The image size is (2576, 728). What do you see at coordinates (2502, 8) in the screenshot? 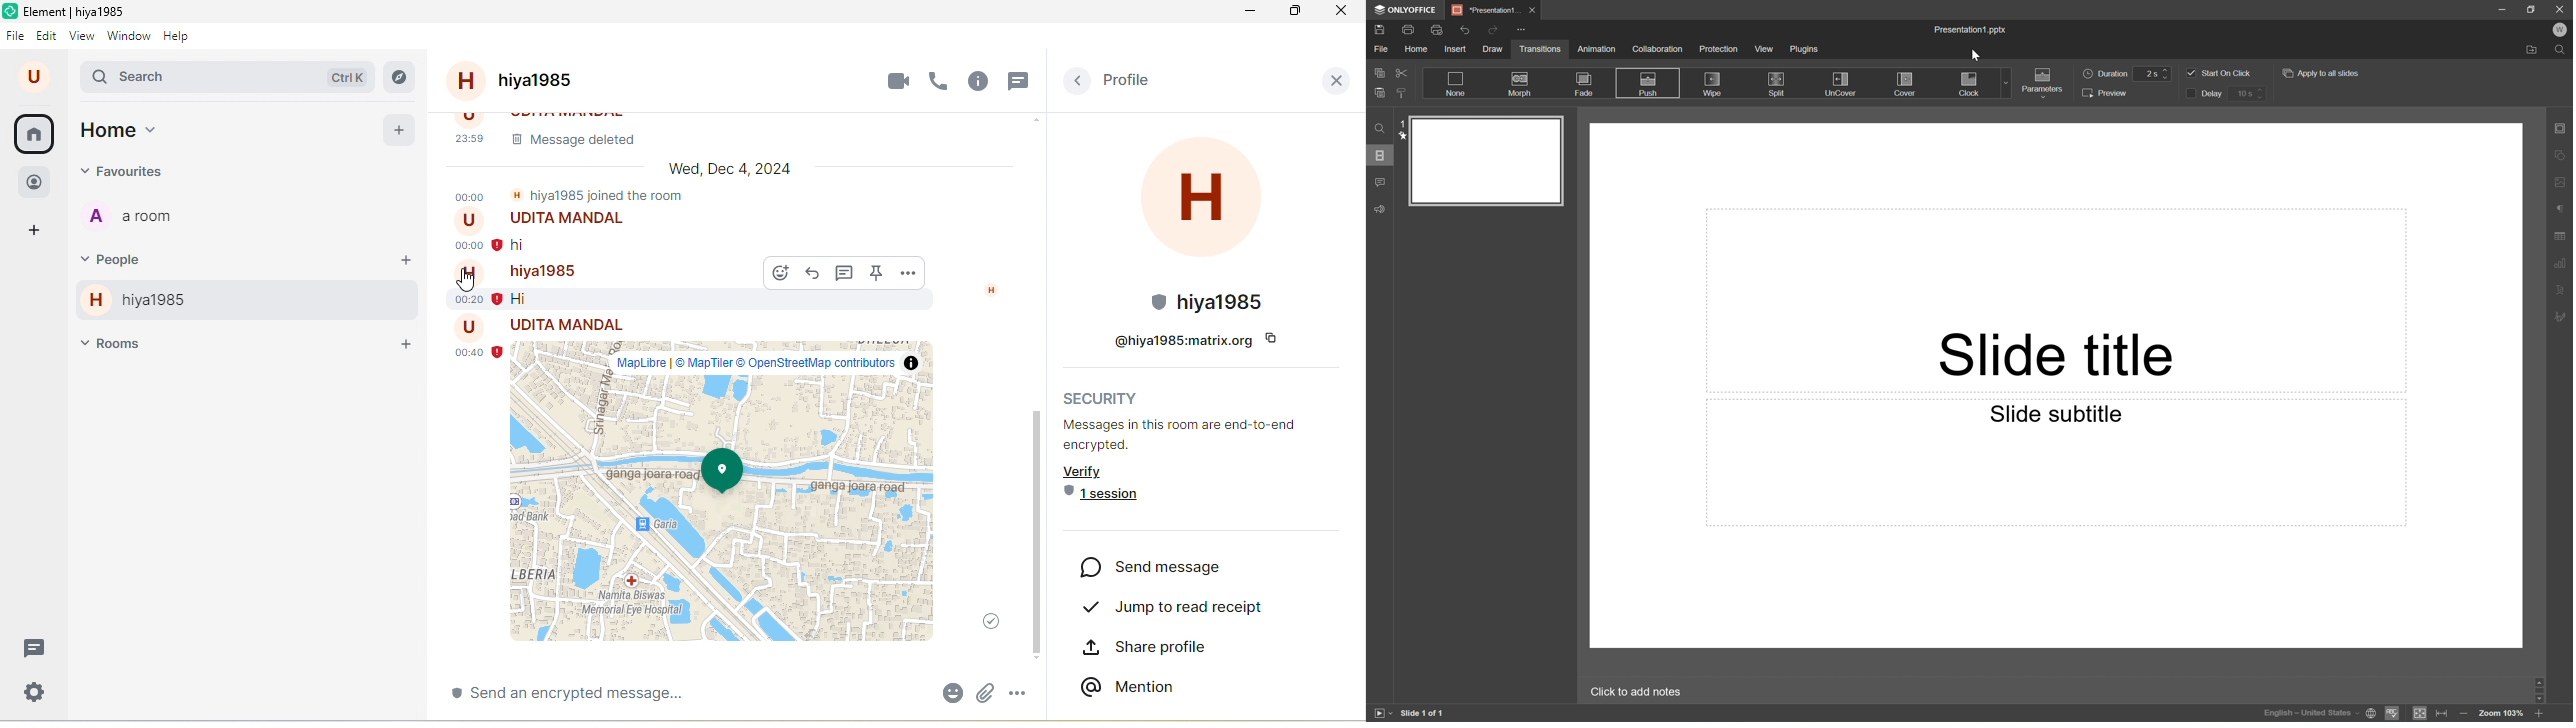
I see `Minimize` at bounding box center [2502, 8].